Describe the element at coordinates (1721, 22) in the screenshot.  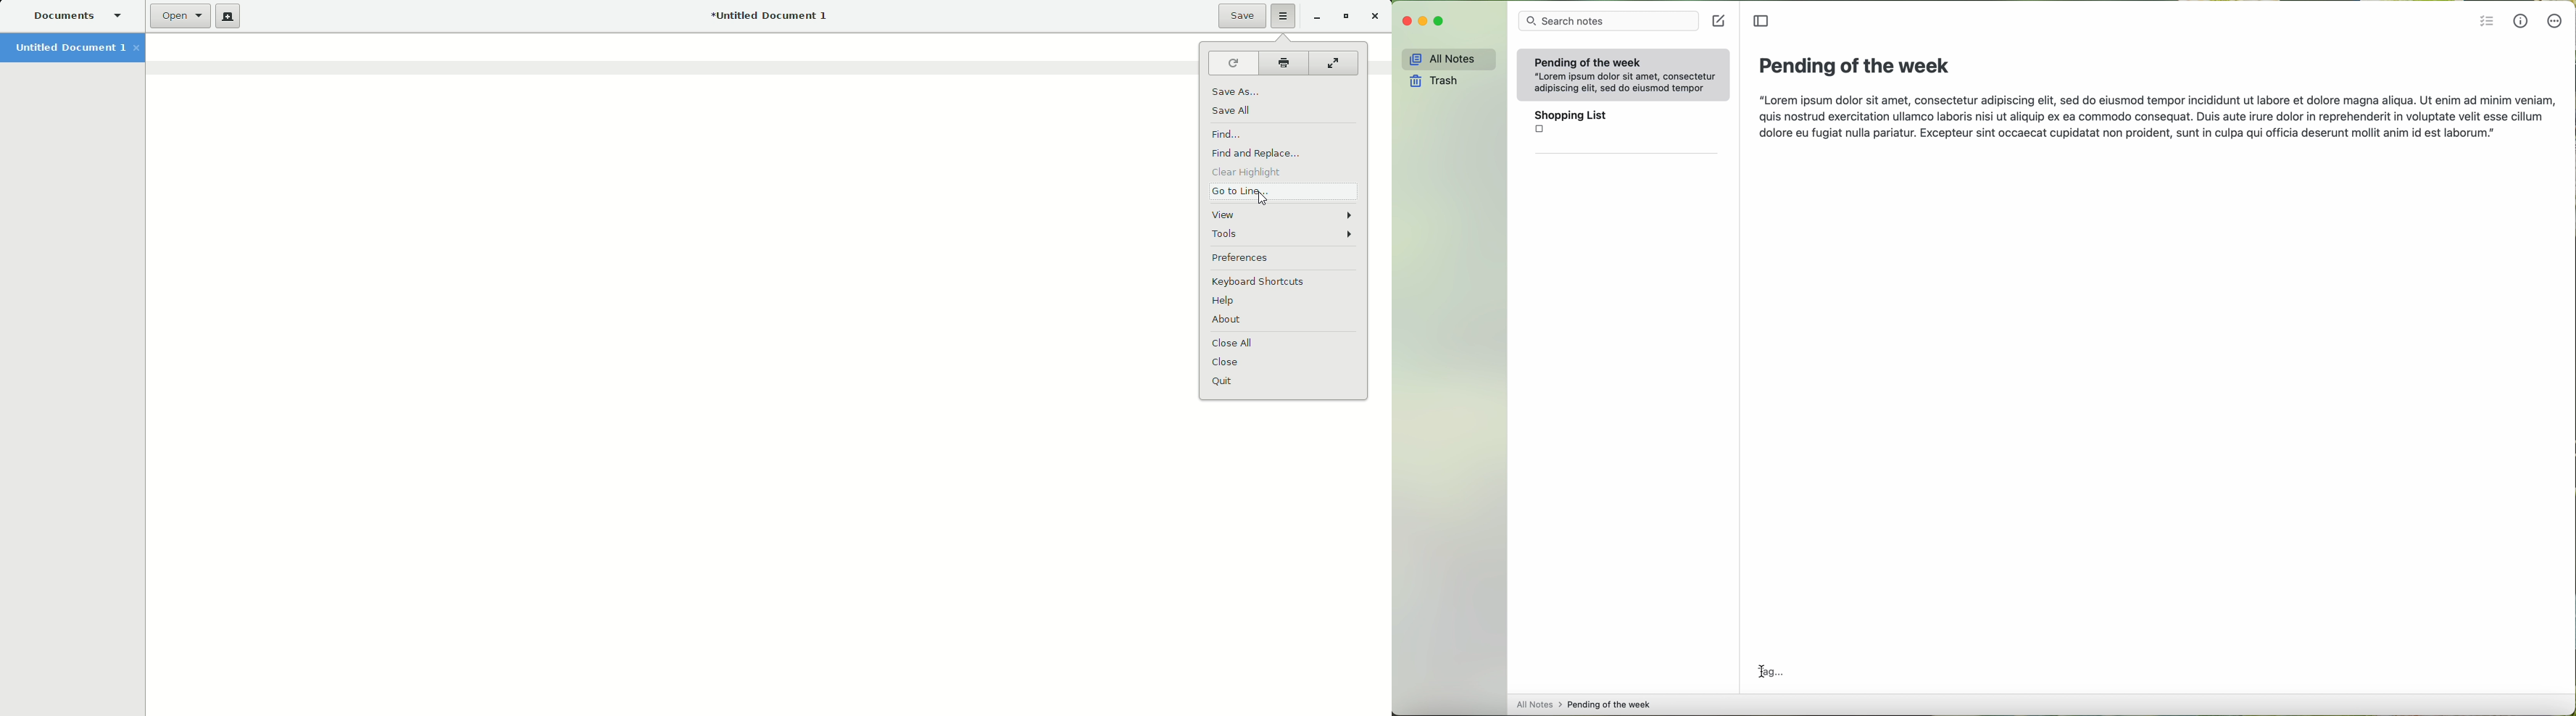
I see `create a note` at that location.